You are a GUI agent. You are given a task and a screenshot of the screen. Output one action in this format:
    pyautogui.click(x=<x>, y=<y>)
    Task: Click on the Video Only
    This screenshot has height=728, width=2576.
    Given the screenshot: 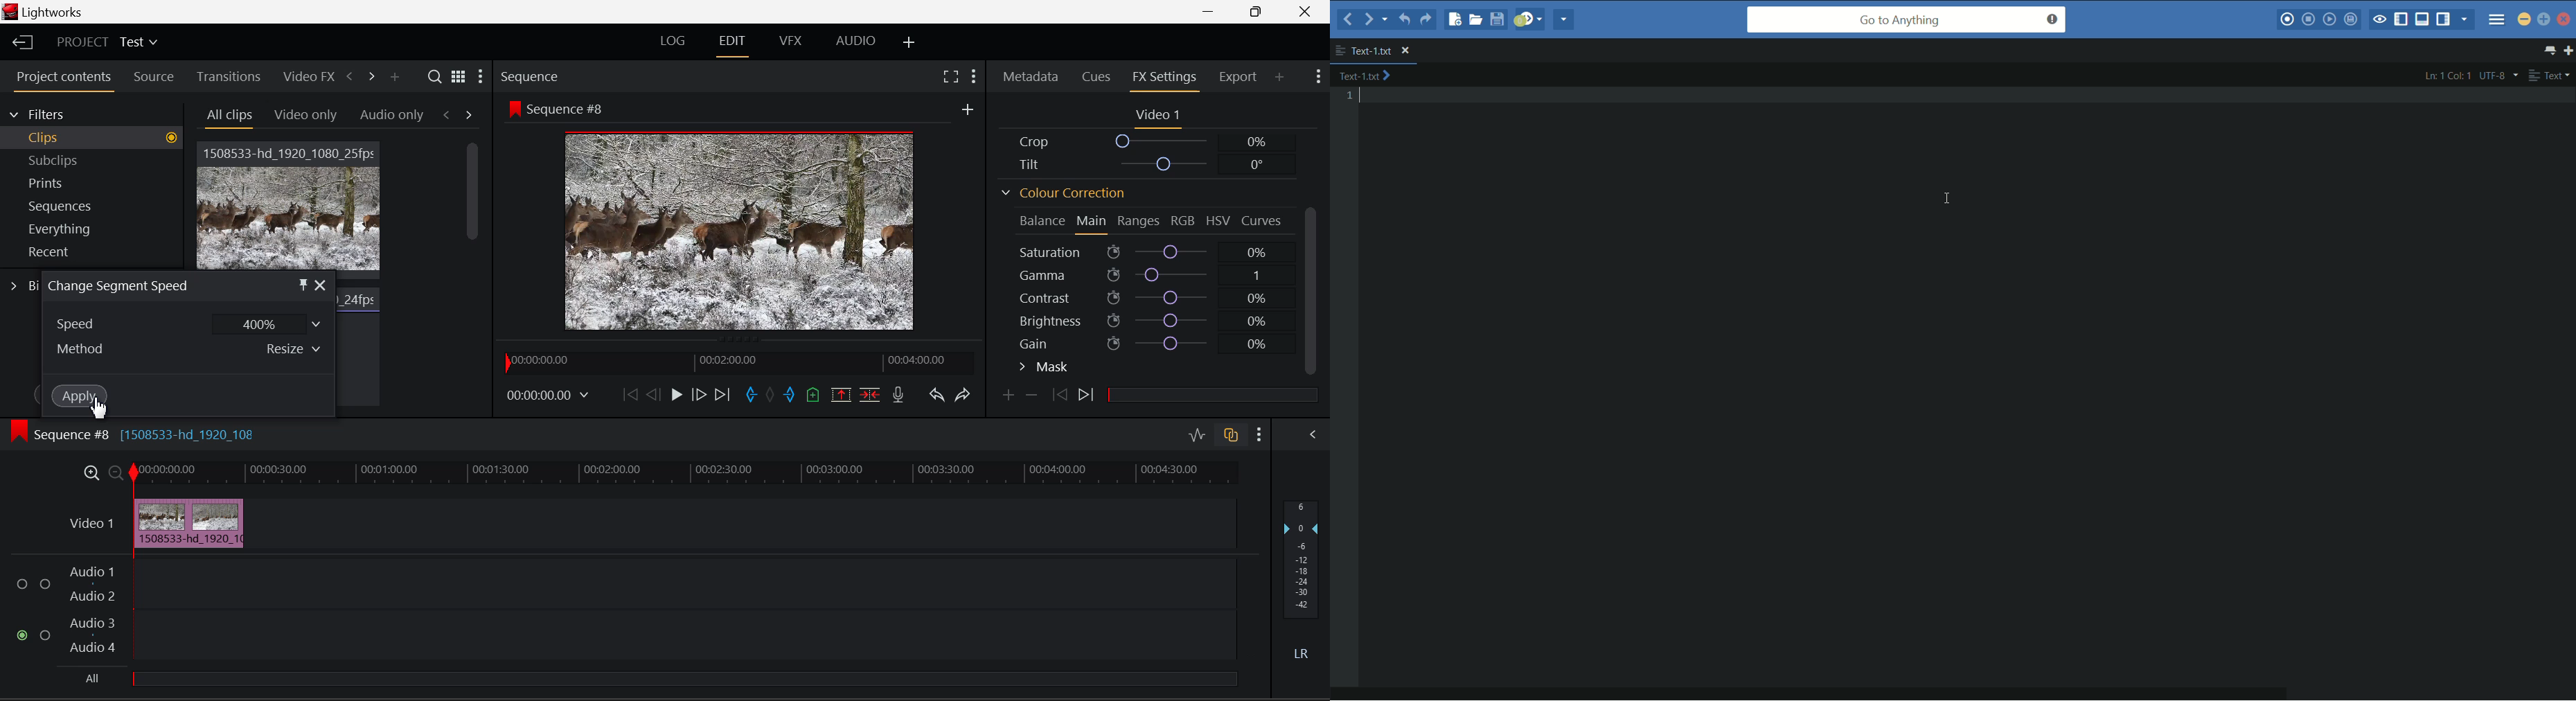 What is the action you would take?
    pyautogui.click(x=303, y=112)
    